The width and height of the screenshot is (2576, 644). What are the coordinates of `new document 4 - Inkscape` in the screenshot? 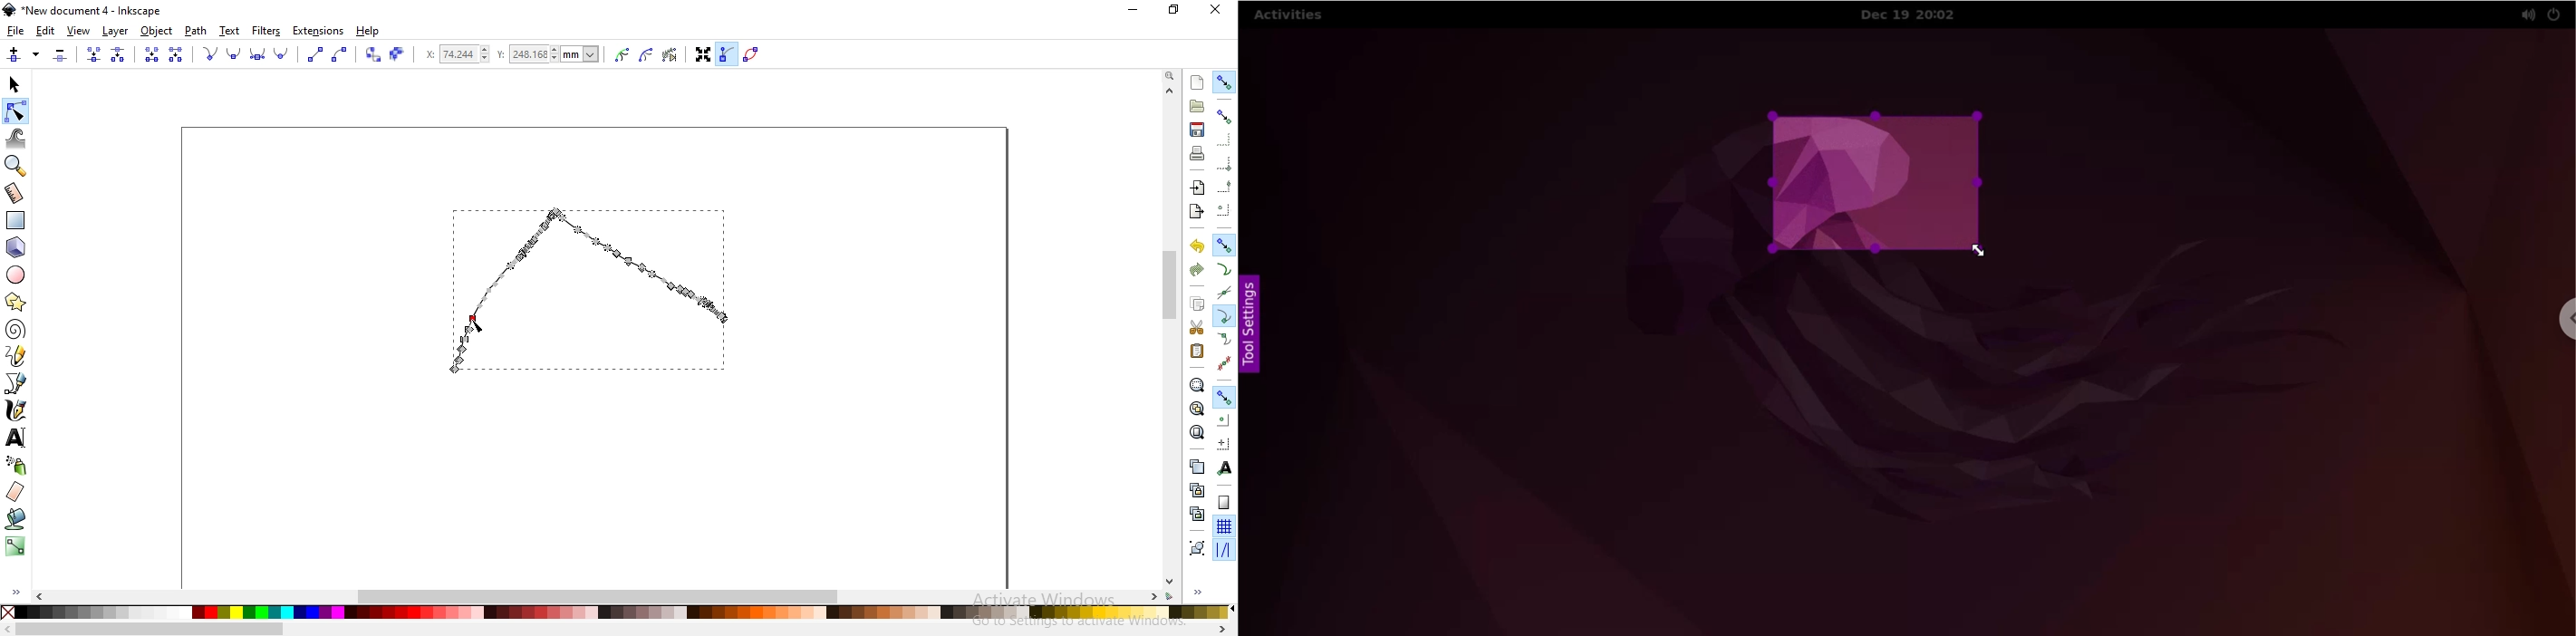 It's located at (92, 11).